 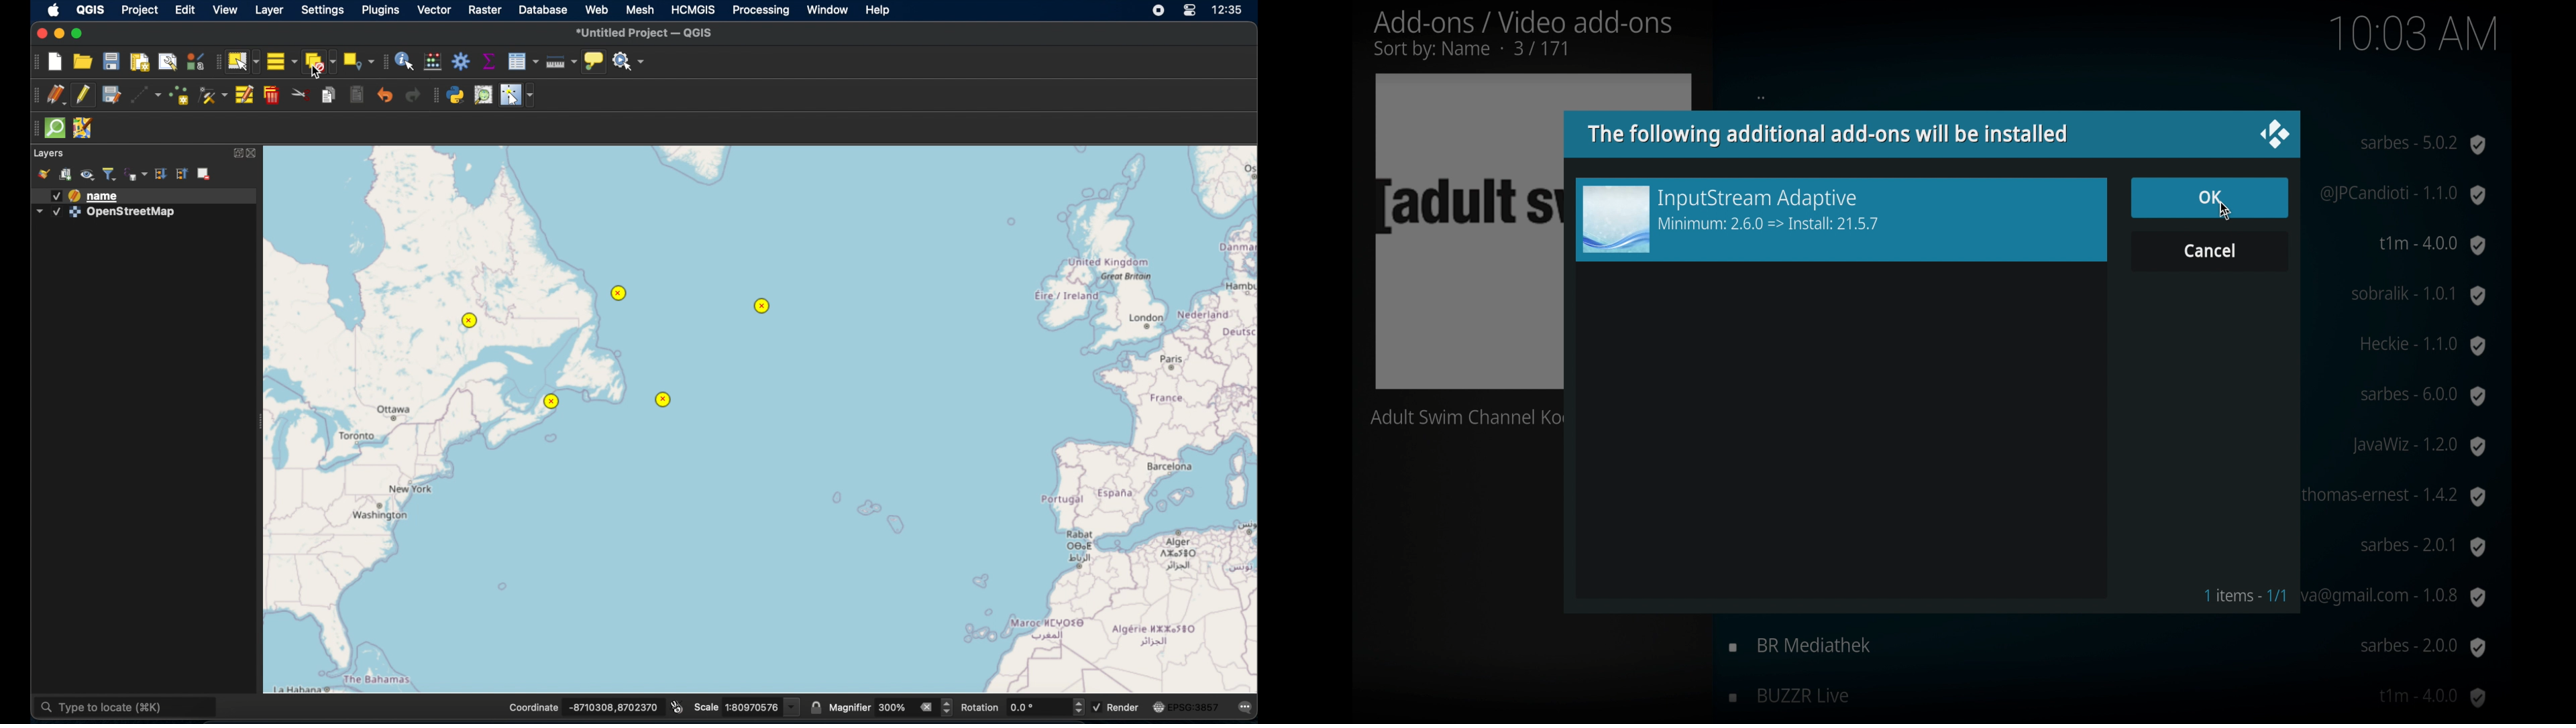 I want to click on add group, so click(x=65, y=176).